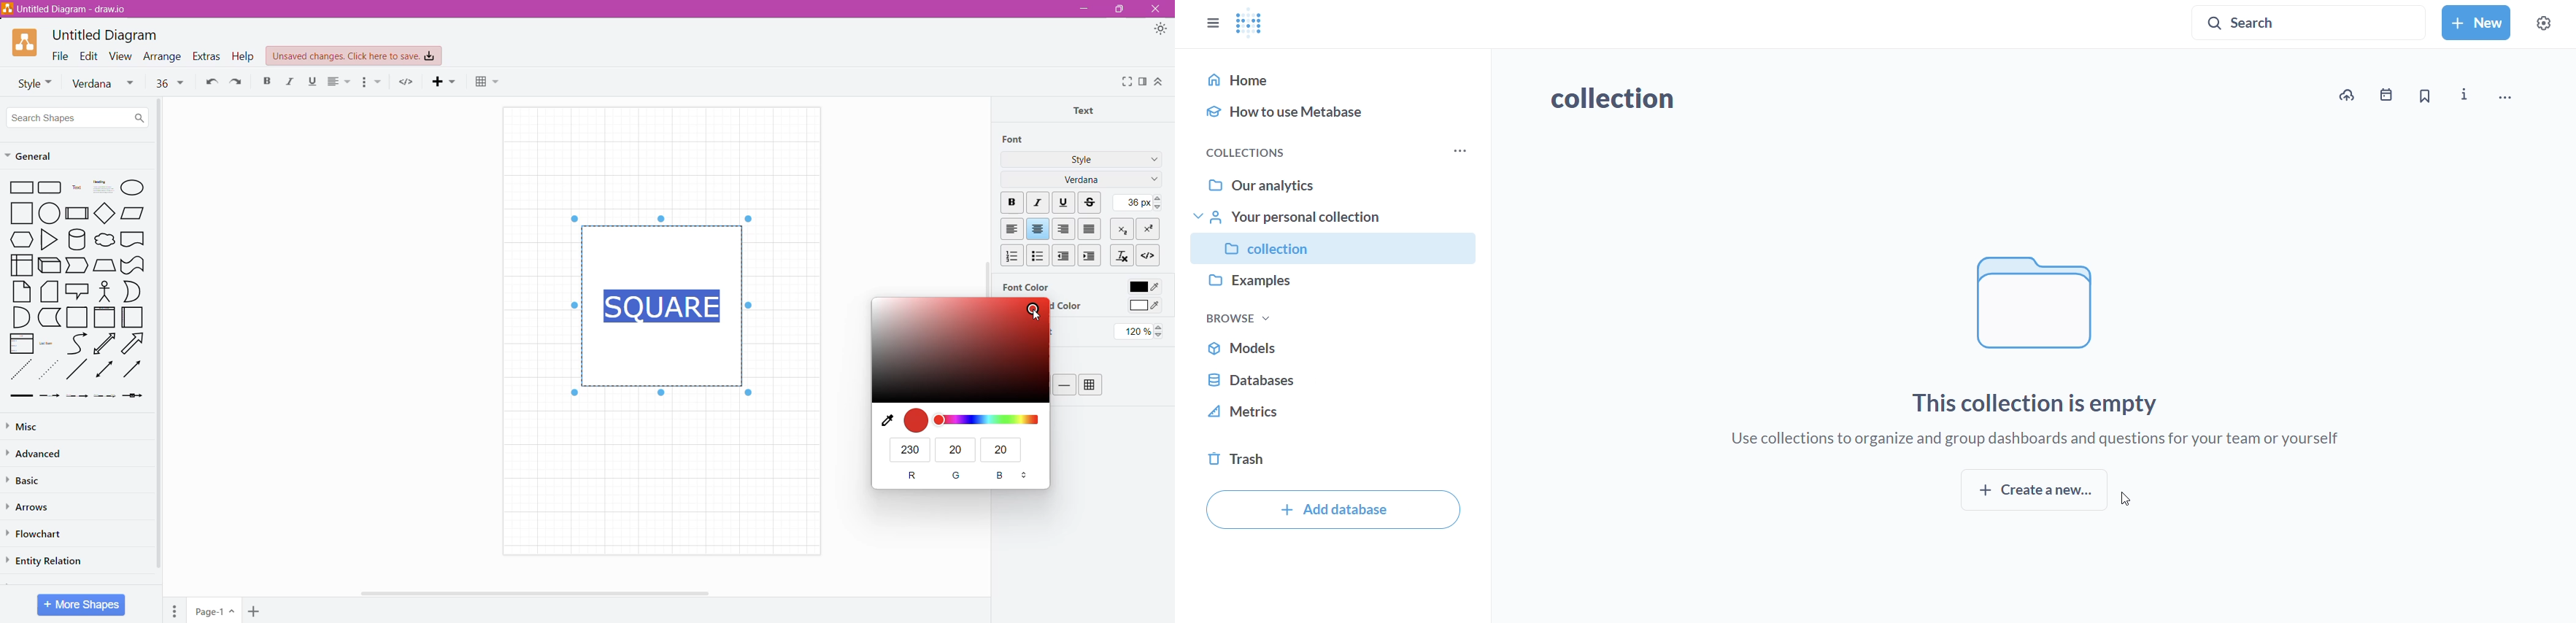  I want to click on Half Circle , so click(133, 291).